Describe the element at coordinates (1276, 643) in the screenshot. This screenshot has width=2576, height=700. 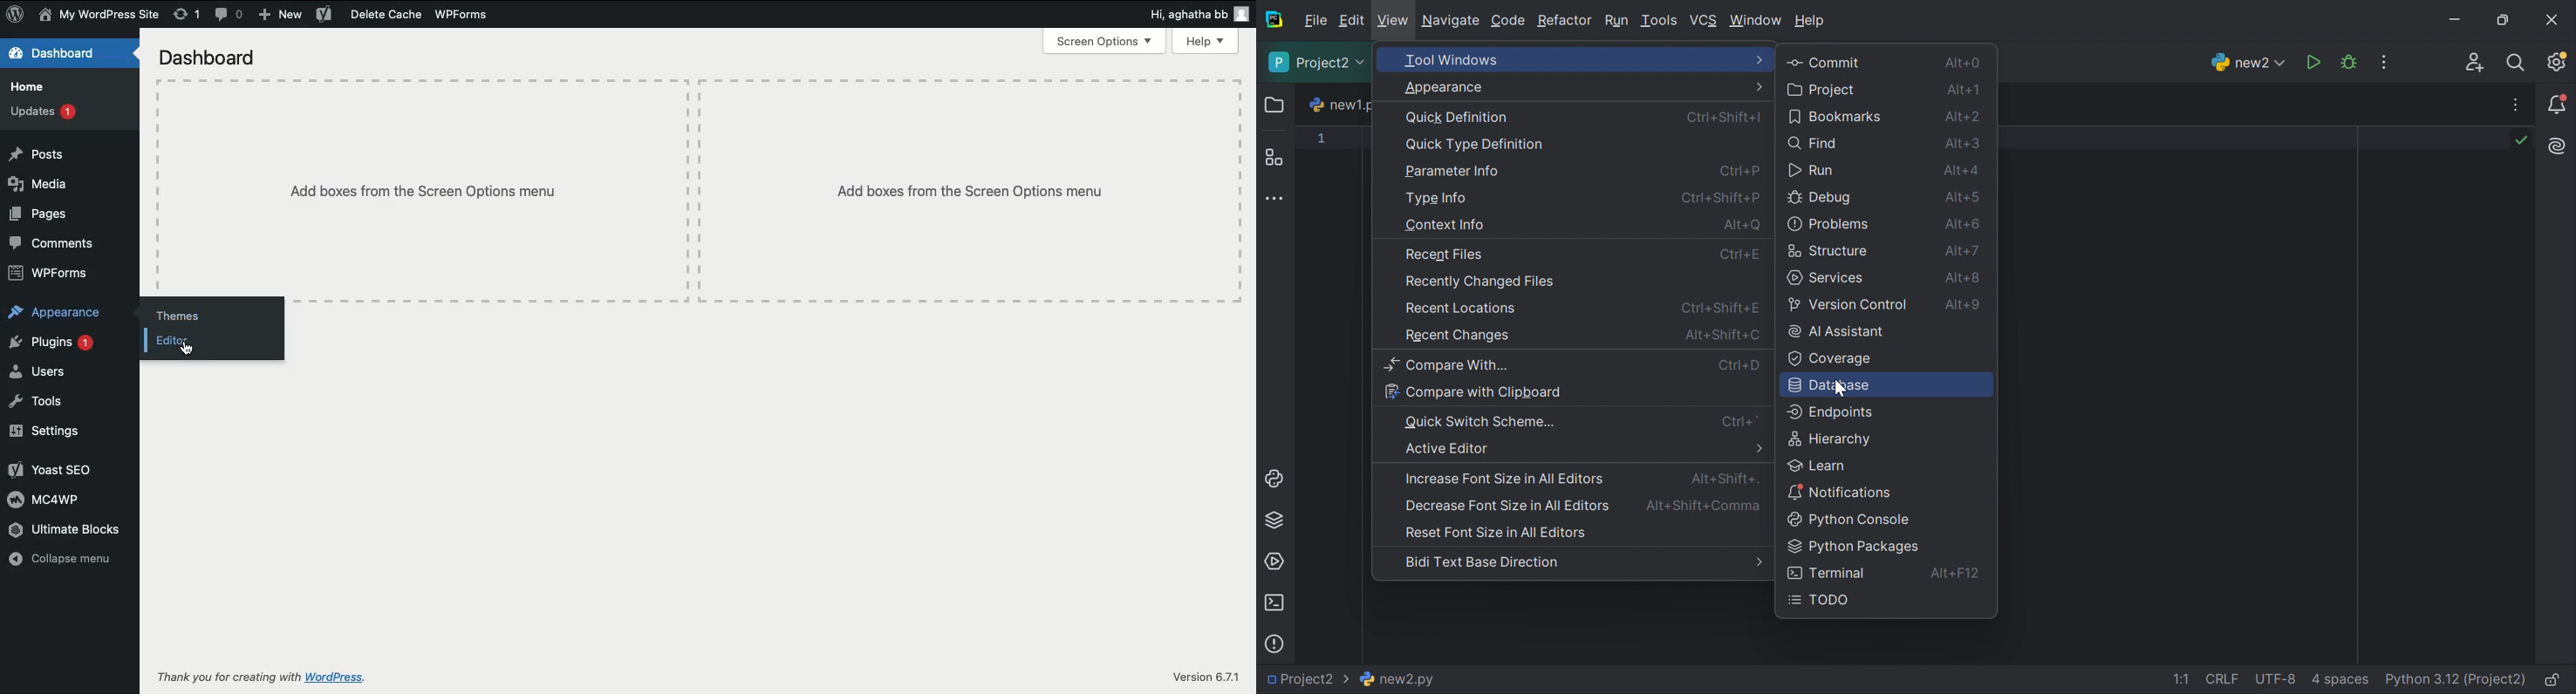
I see `Problems` at that location.